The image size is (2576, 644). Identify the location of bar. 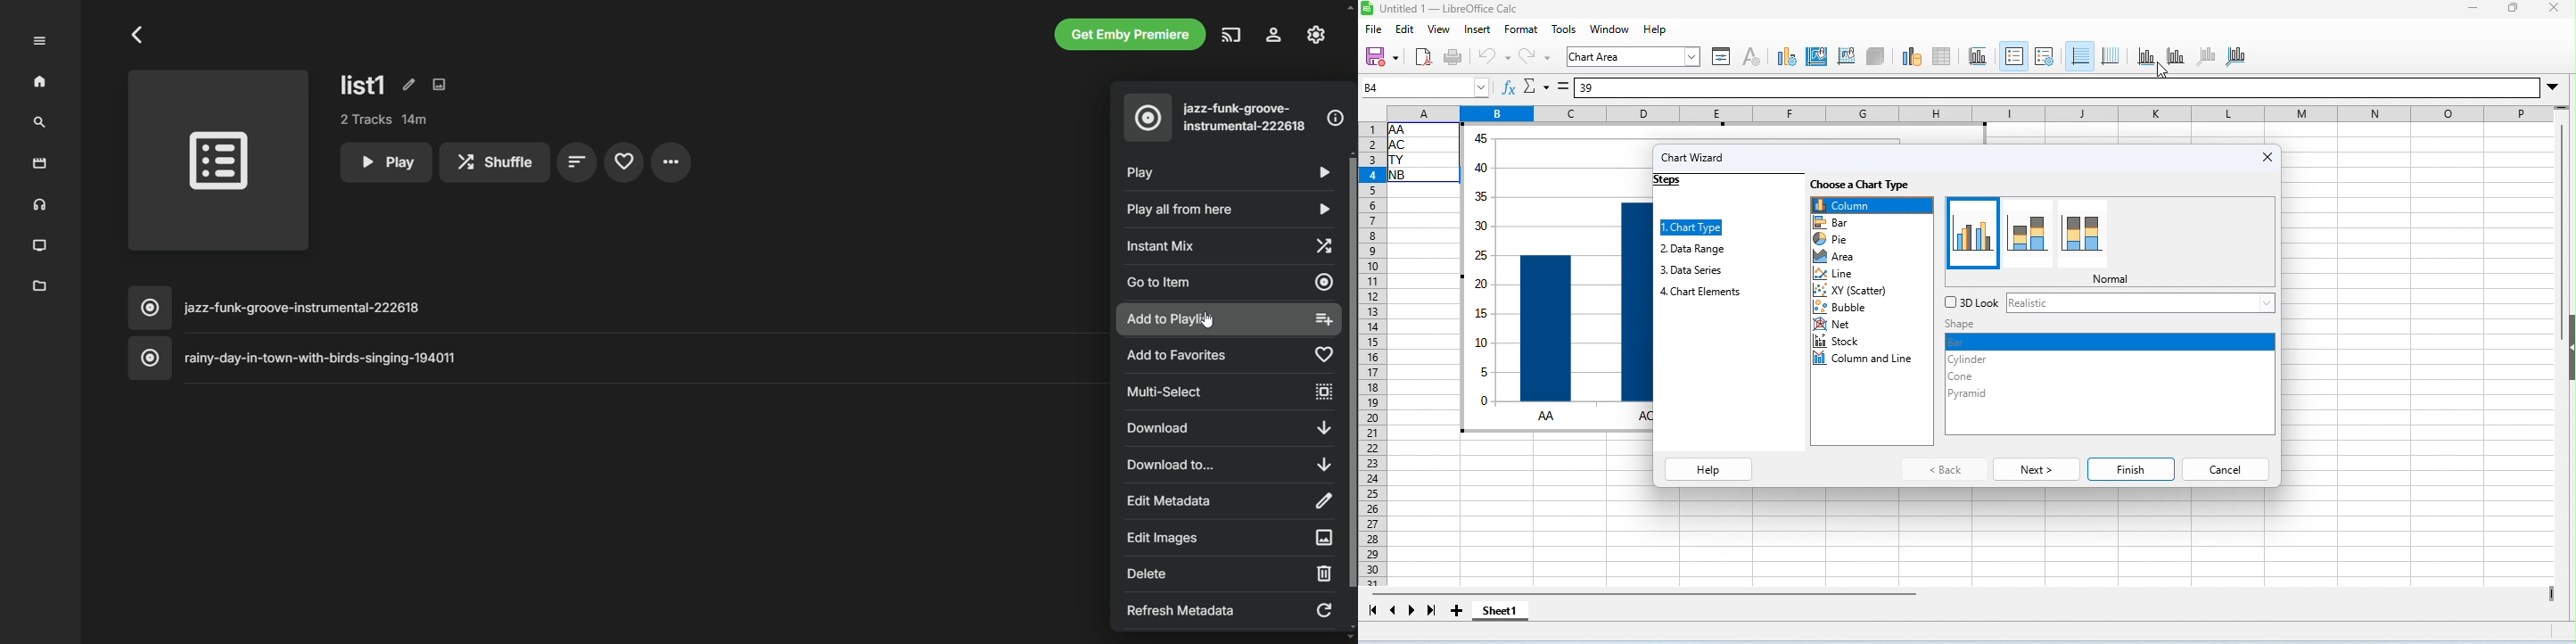
(2111, 343).